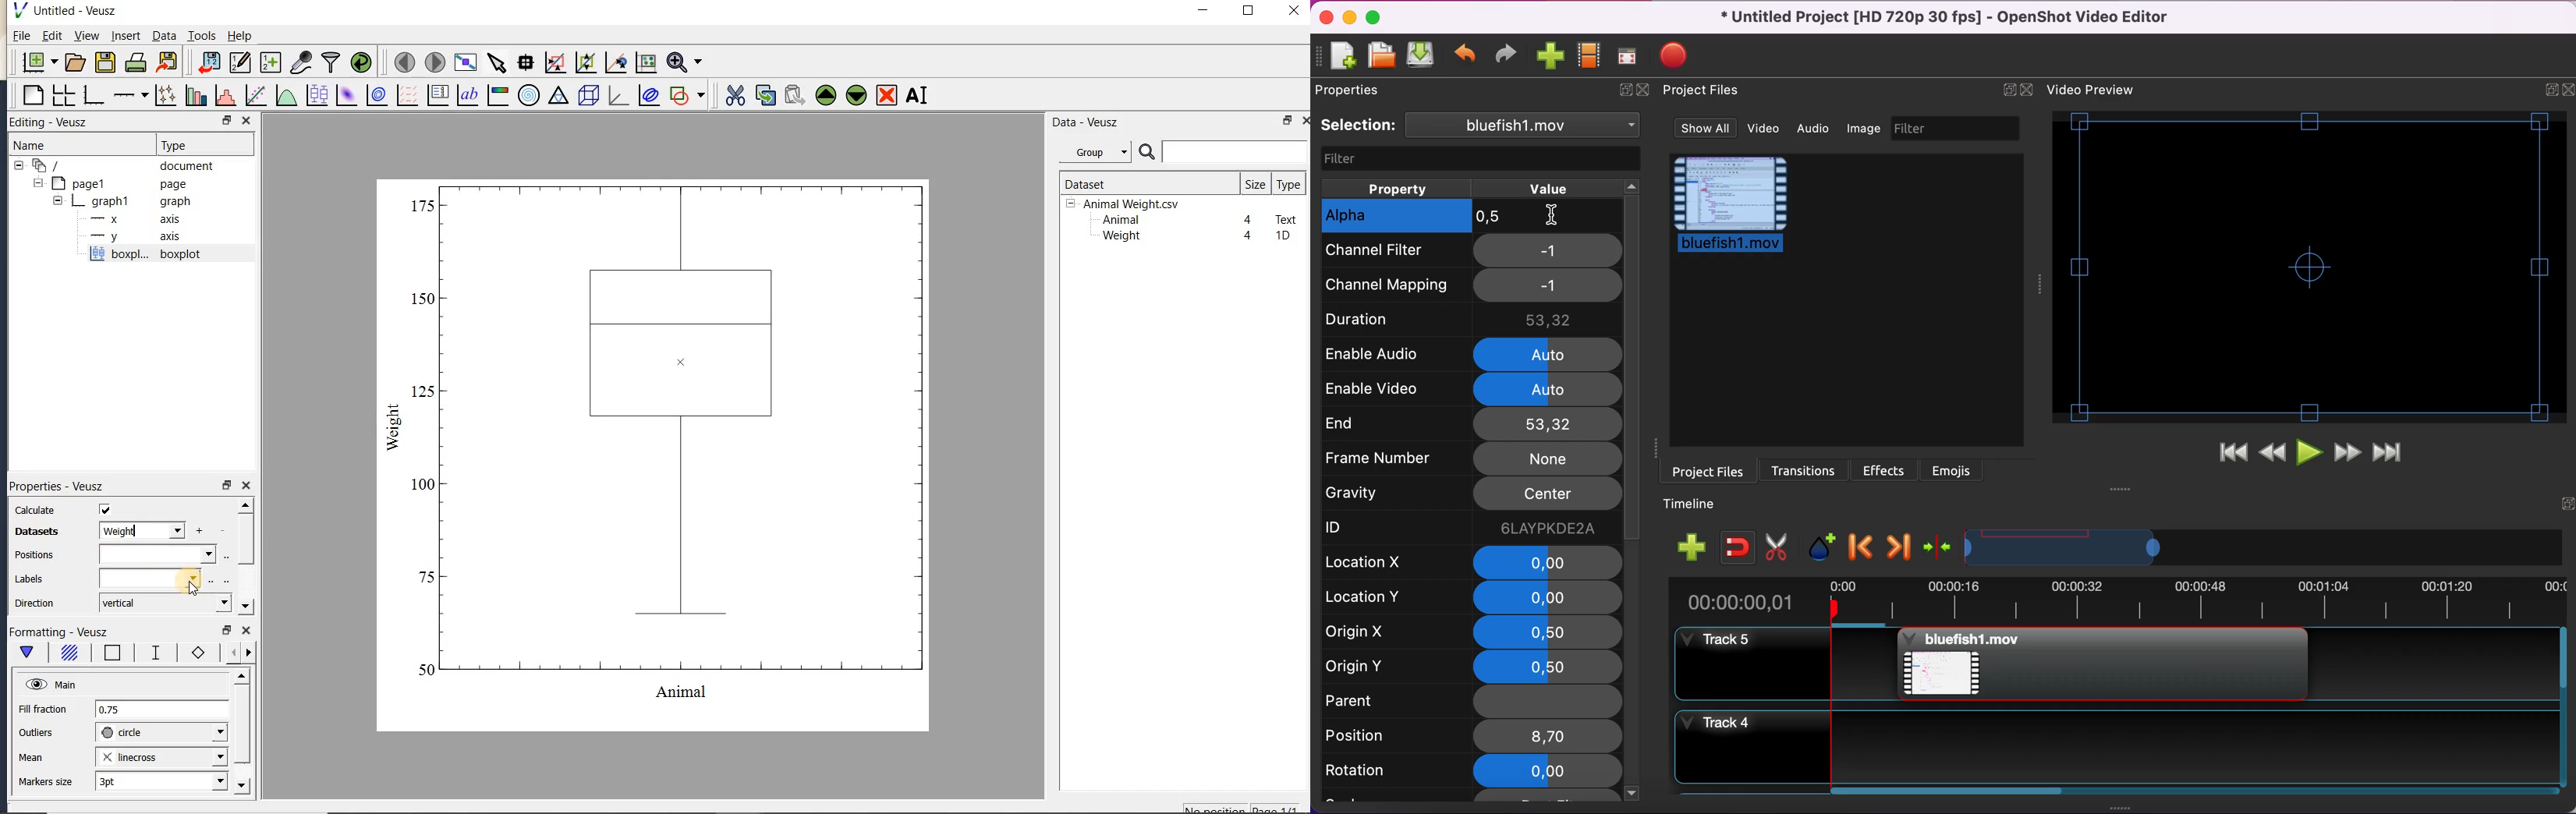 The image size is (2576, 840). I want to click on box fill, so click(67, 653).